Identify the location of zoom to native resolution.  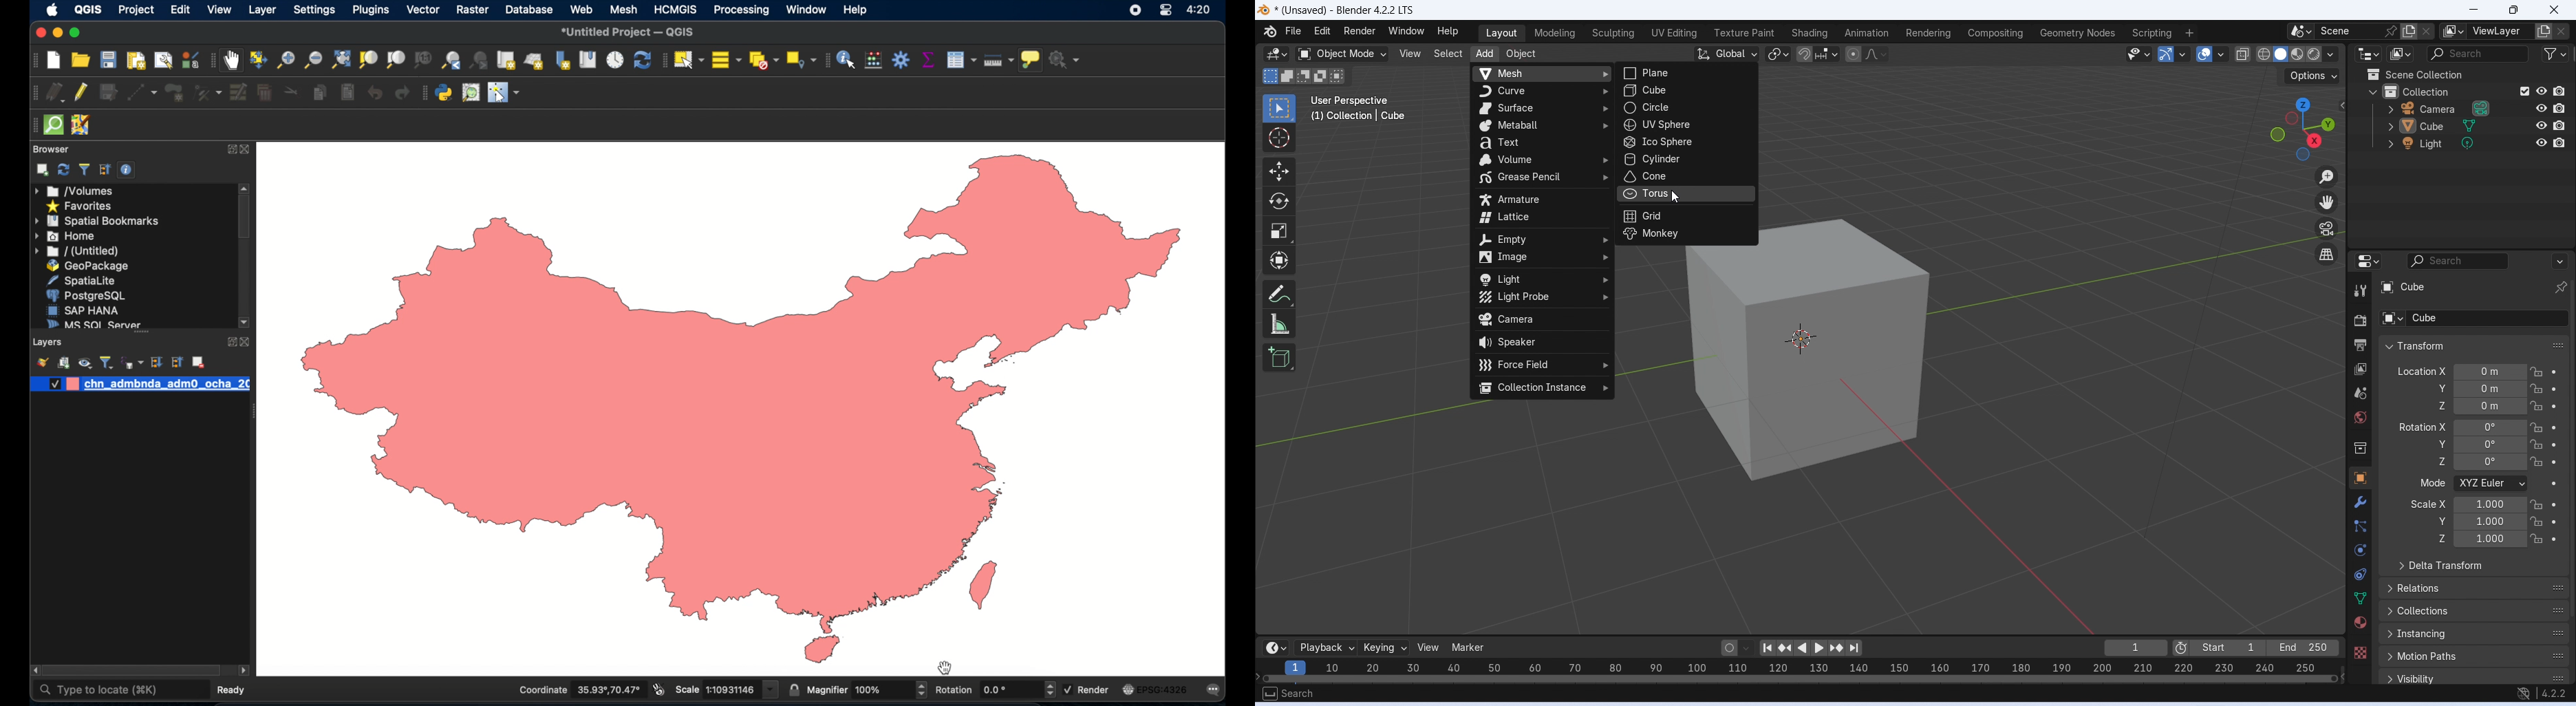
(424, 61).